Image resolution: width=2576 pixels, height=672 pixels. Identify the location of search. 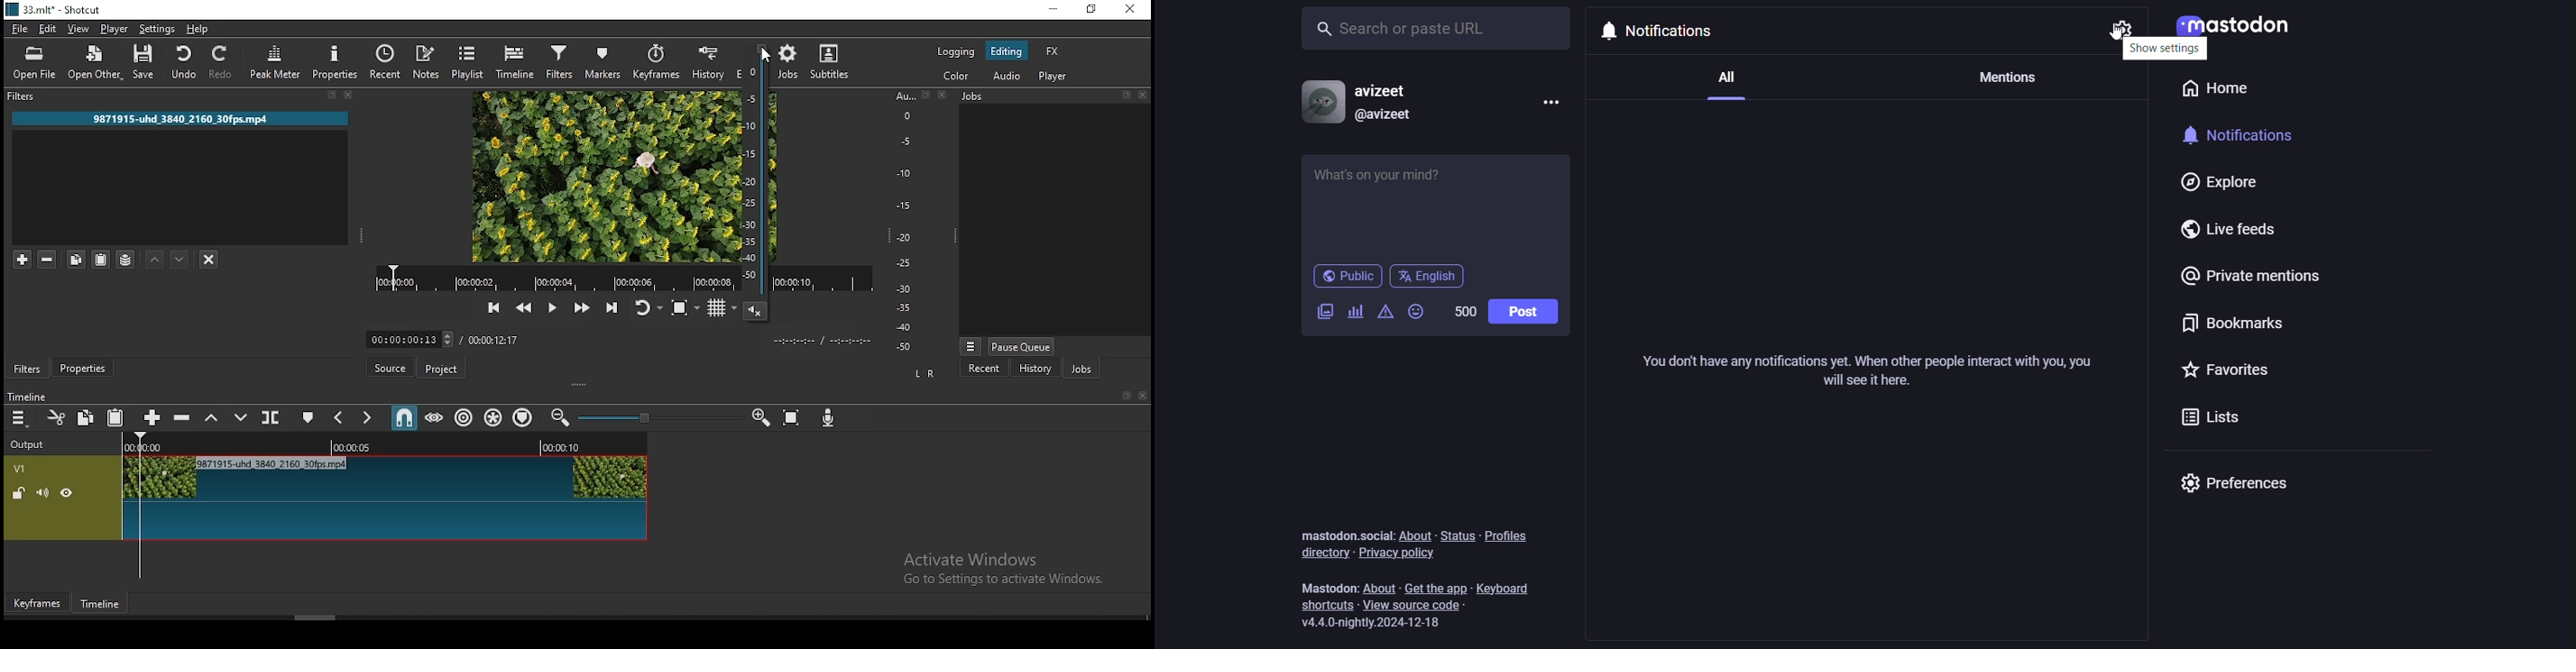
(1439, 27).